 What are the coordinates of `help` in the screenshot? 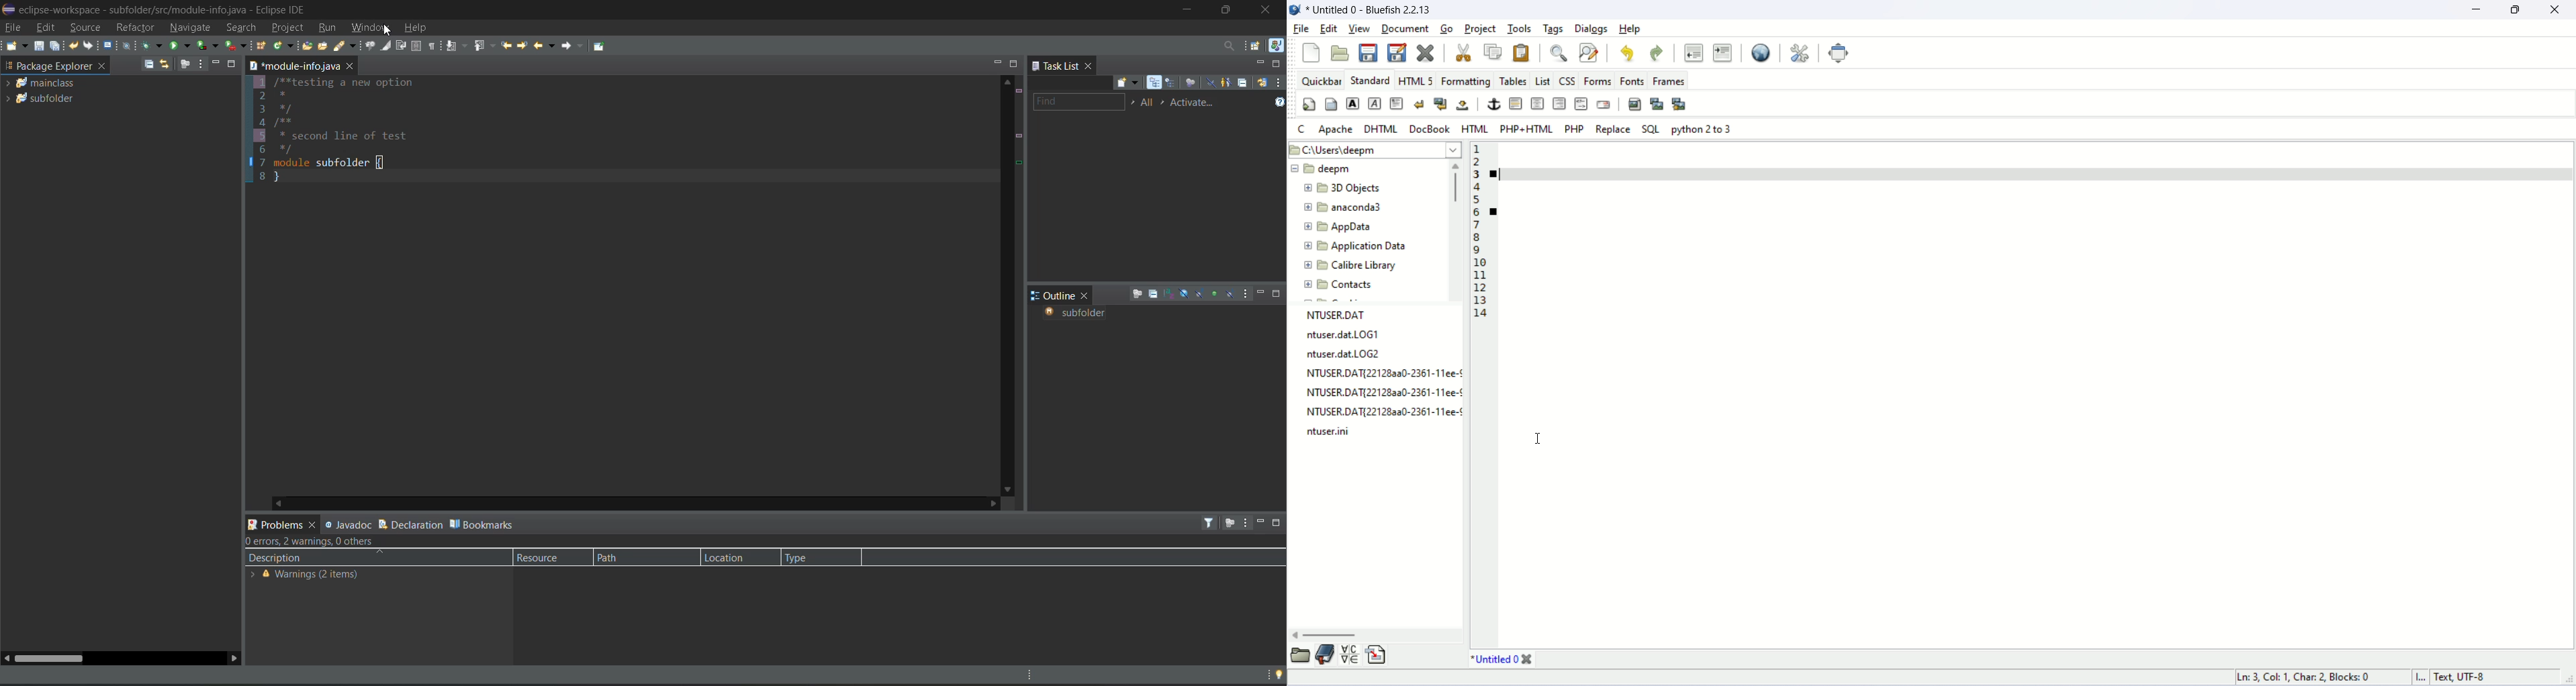 It's located at (1632, 29).